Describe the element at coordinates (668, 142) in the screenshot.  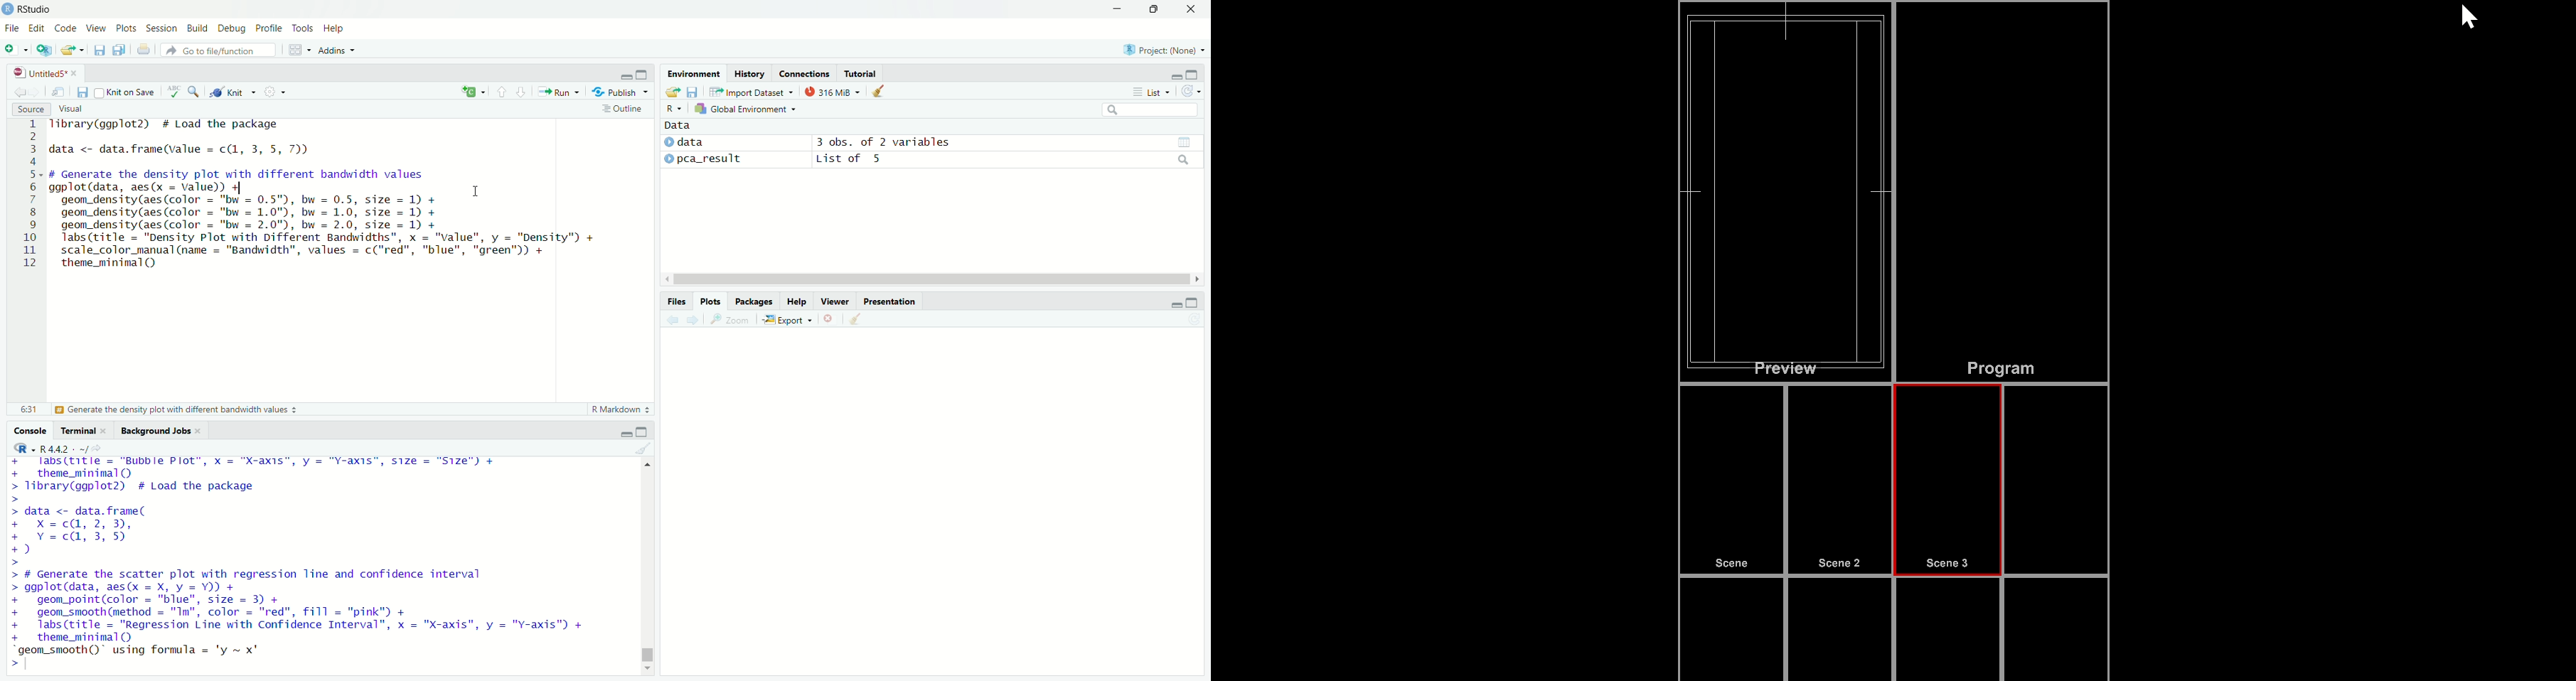
I see `expand/collapse` at that location.